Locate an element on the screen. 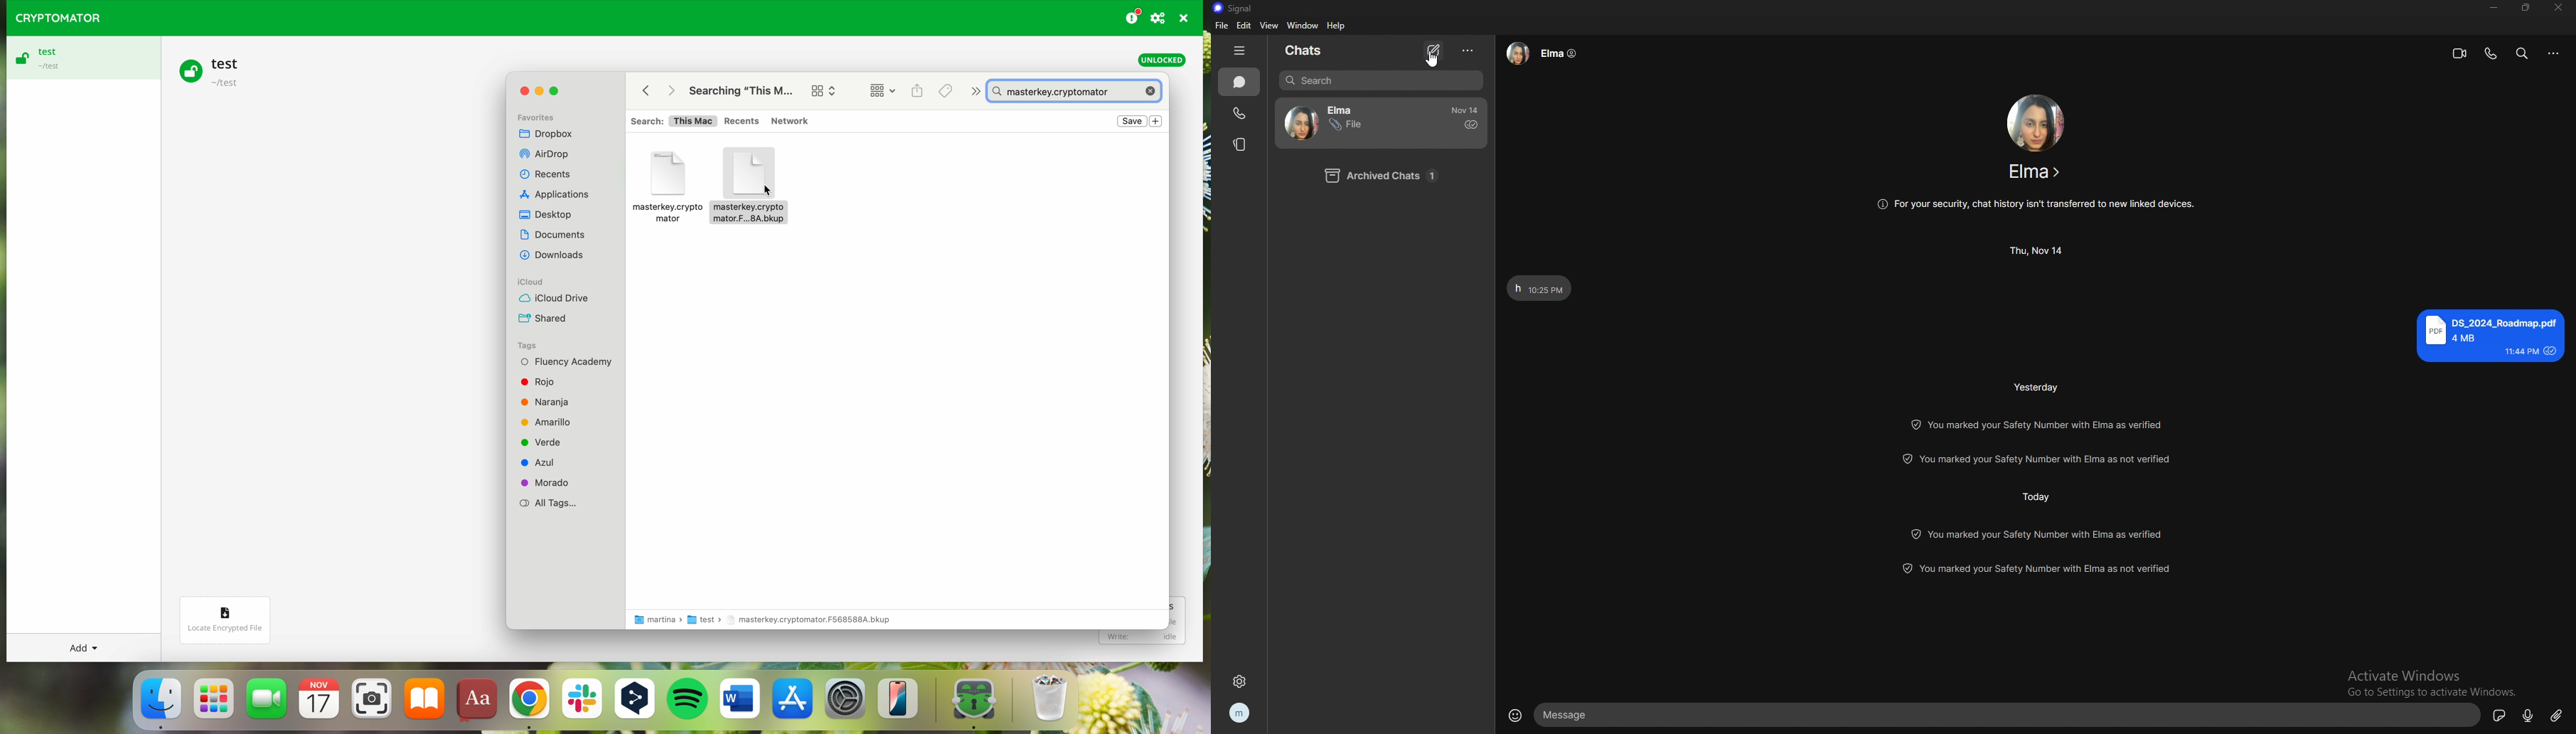 The height and width of the screenshot is (756, 2576). Rojo is located at coordinates (540, 380).